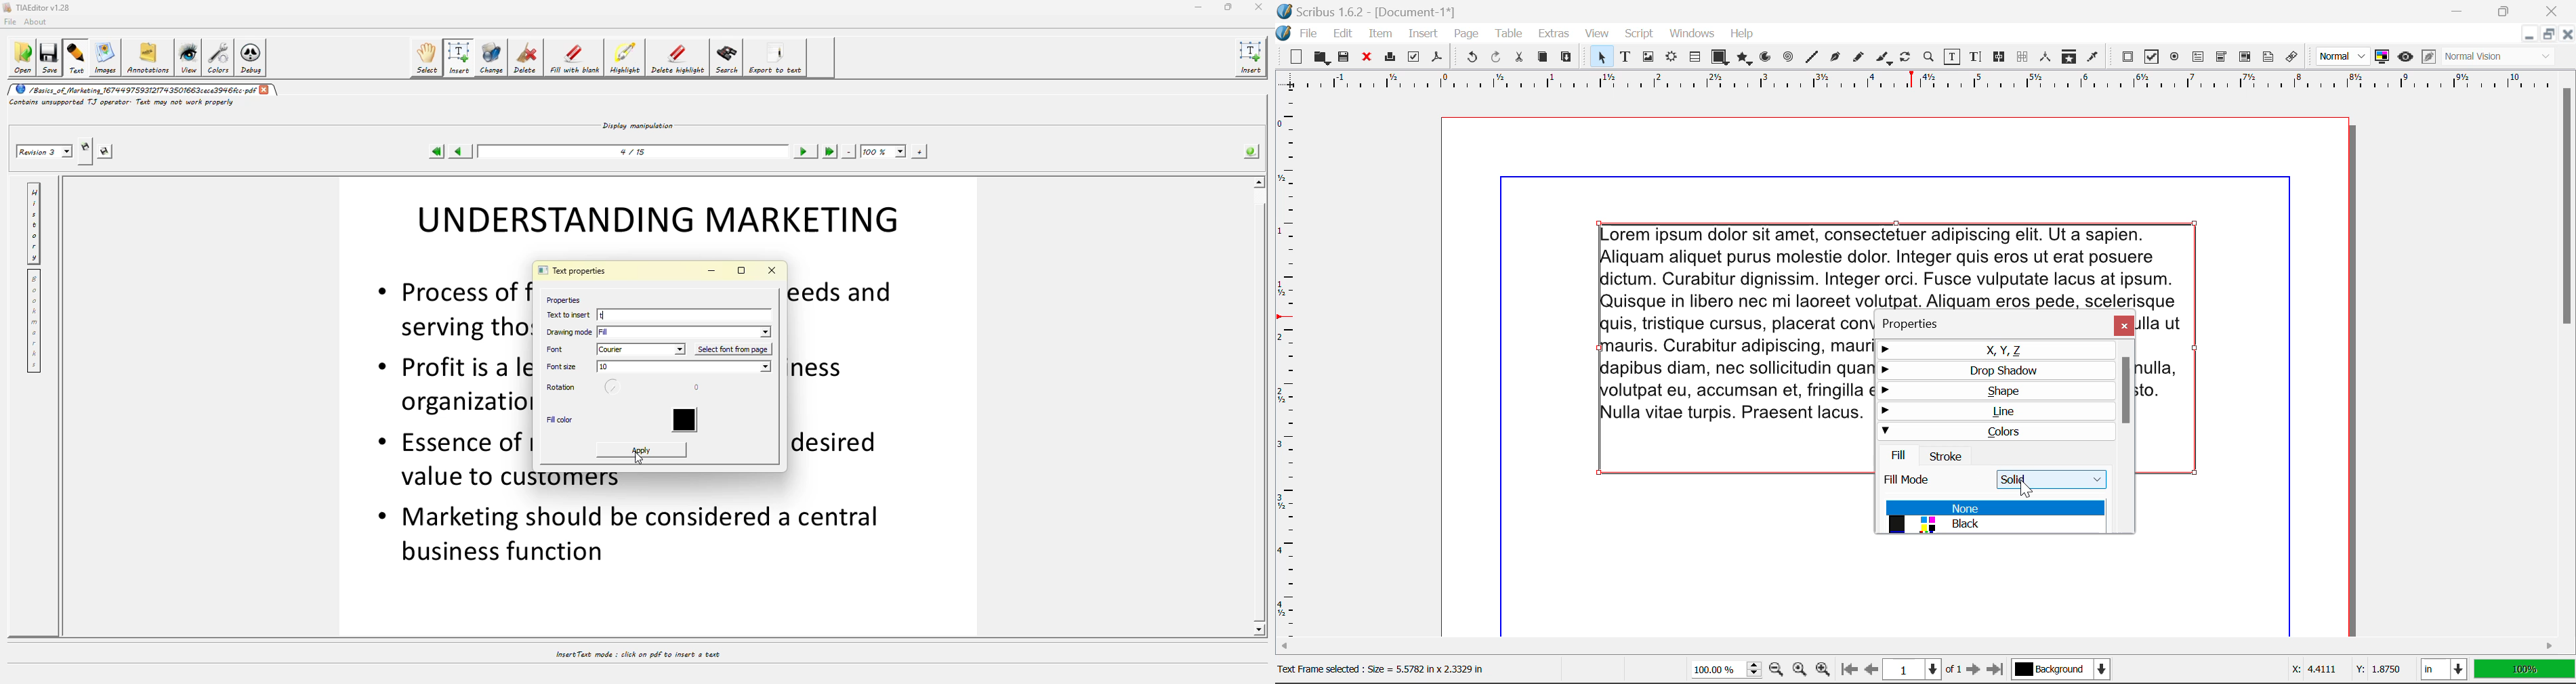 The height and width of the screenshot is (700, 2576). Describe the element at coordinates (1906, 57) in the screenshot. I see `Rotate` at that location.